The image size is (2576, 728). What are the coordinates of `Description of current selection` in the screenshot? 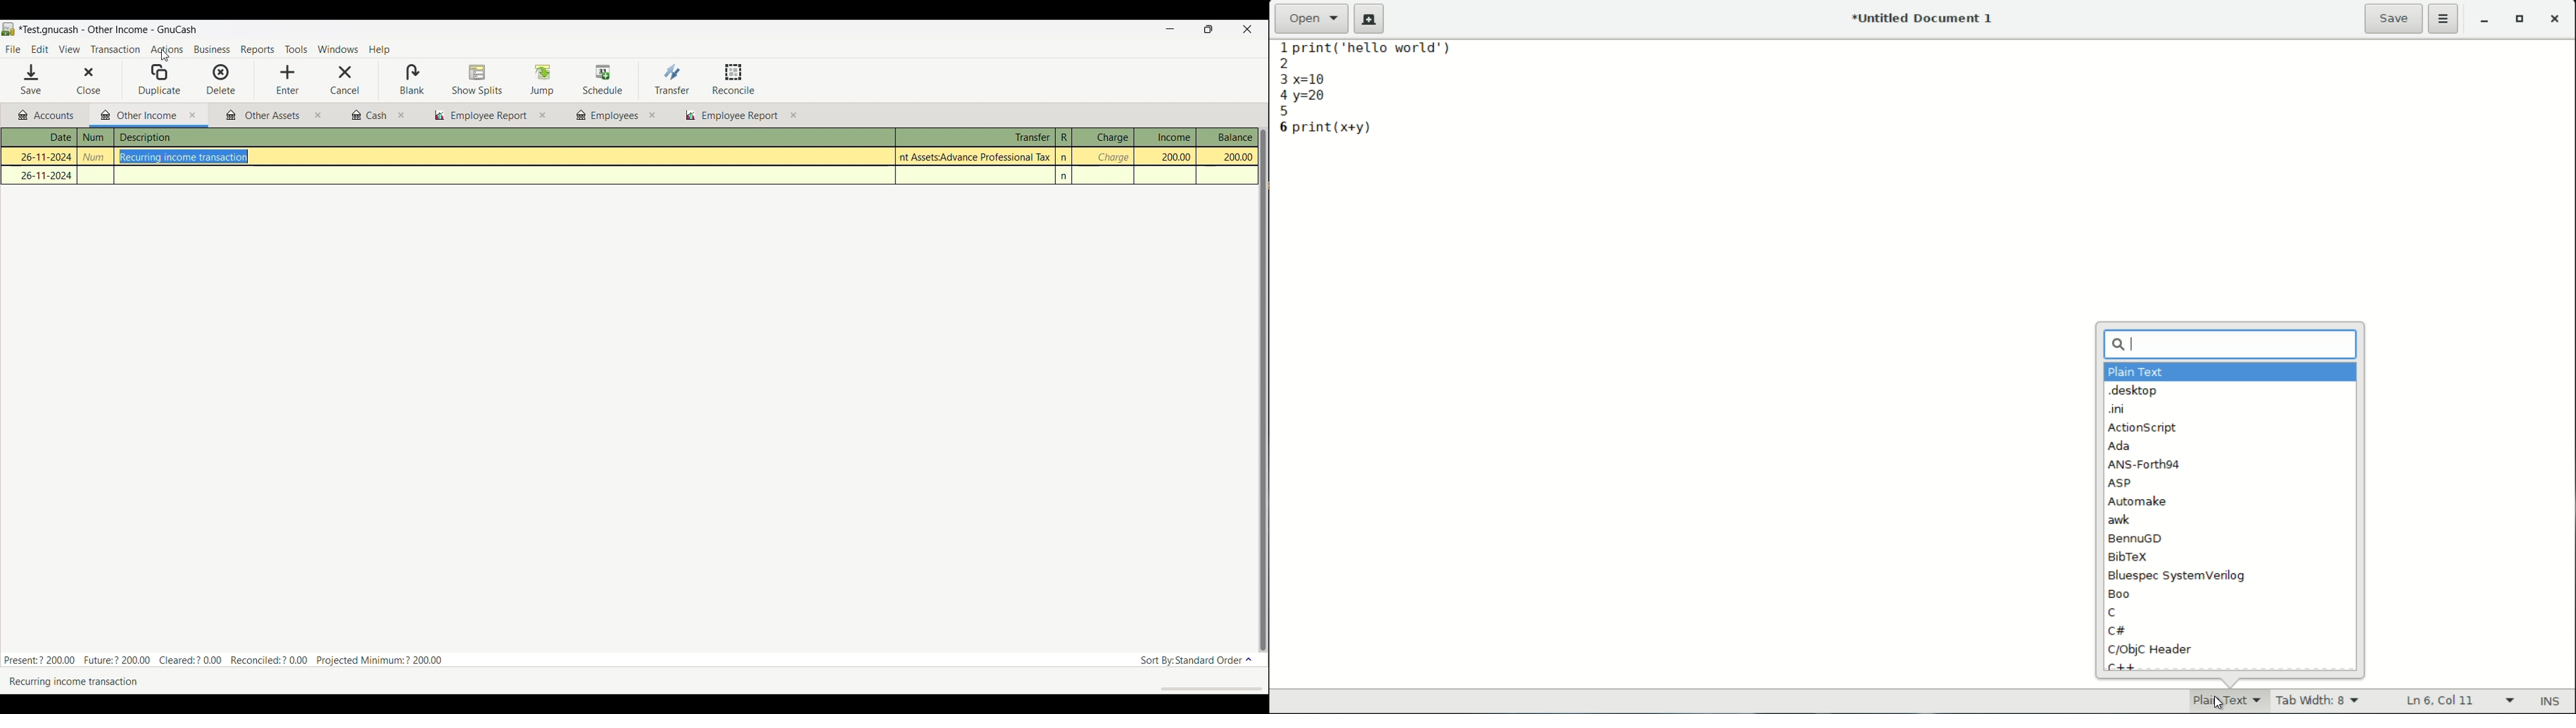 It's located at (91, 681).